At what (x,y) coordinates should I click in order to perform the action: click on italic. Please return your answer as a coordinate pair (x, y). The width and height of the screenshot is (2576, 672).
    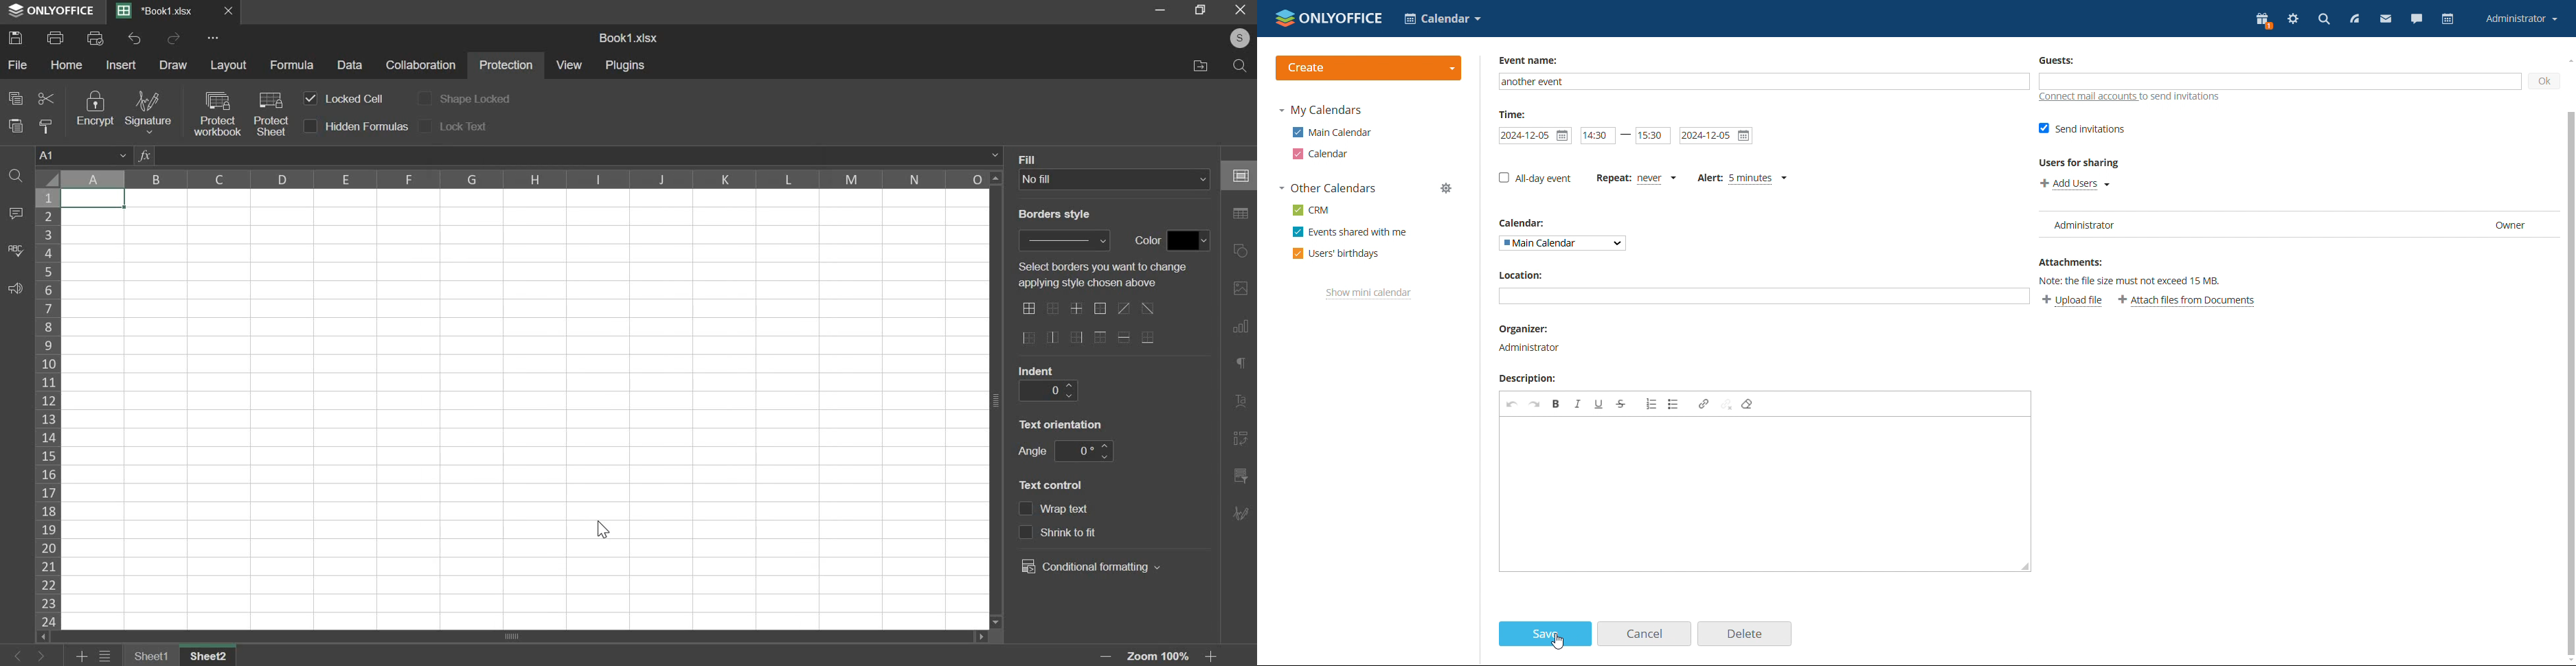
    Looking at the image, I should click on (1578, 404).